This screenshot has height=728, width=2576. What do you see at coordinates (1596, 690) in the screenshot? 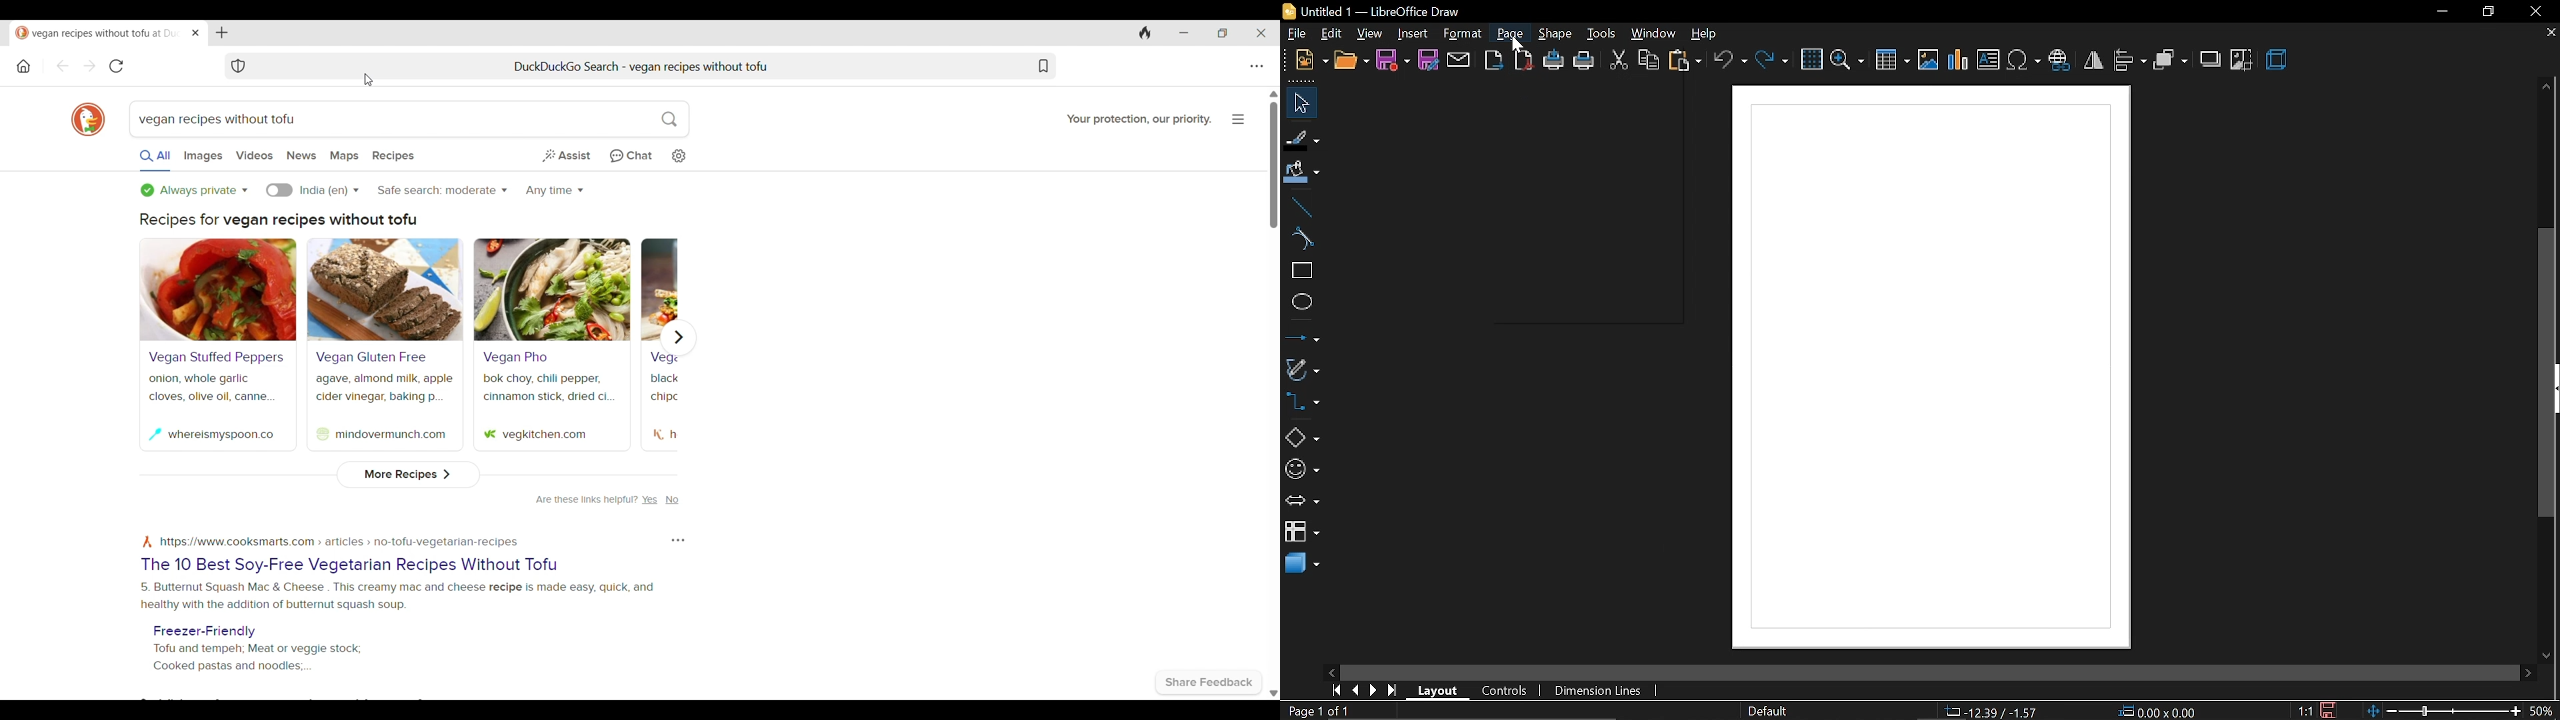
I see `dimension lines` at bounding box center [1596, 690].